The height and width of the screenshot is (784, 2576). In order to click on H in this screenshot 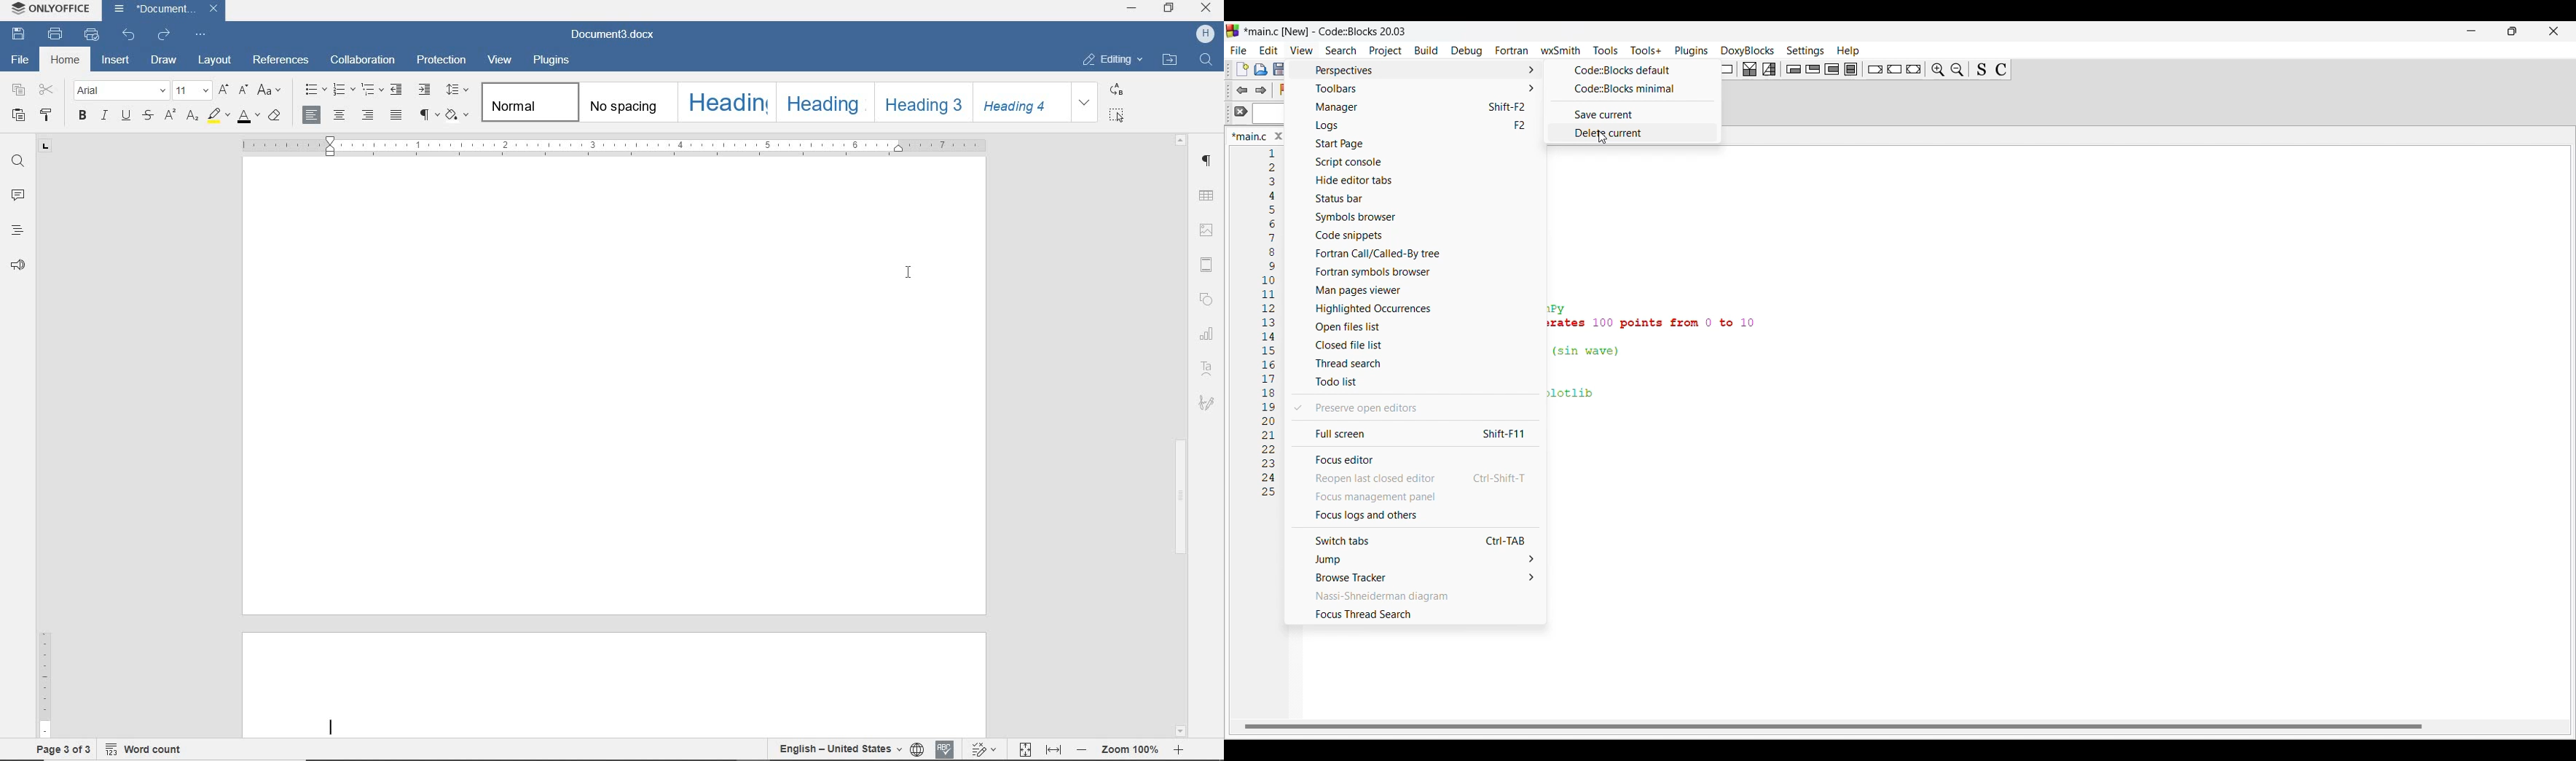, I will do `click(1204, 35)`.